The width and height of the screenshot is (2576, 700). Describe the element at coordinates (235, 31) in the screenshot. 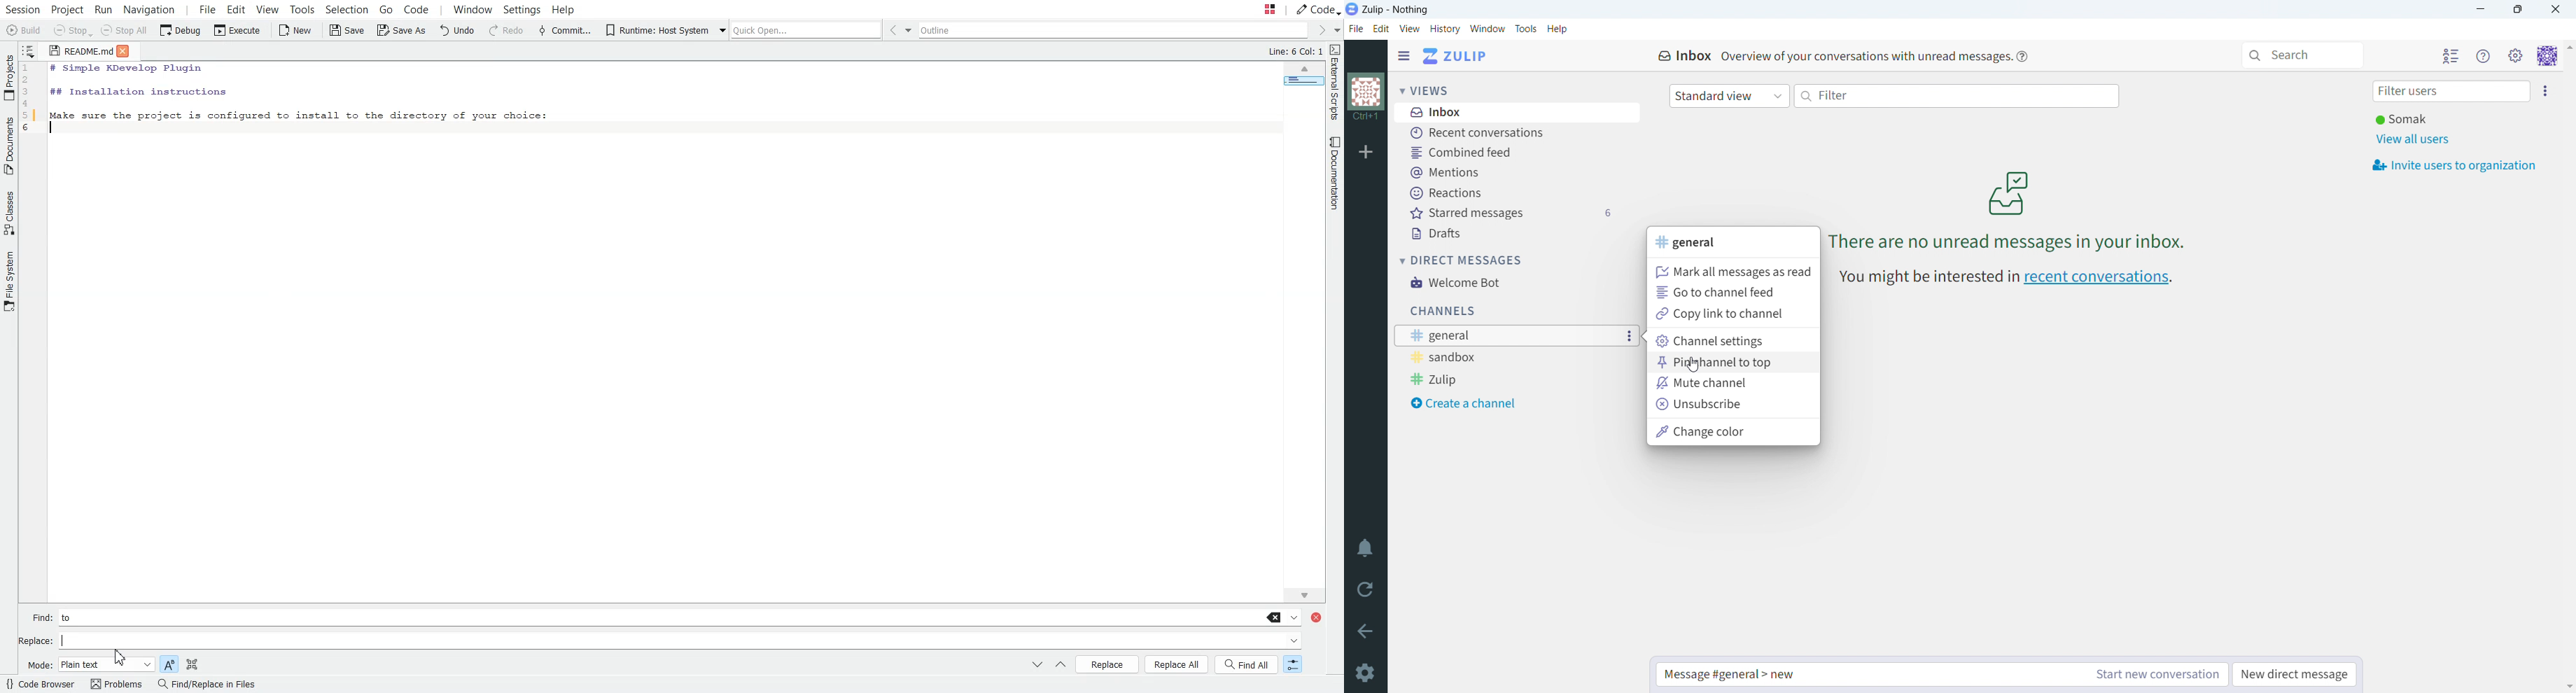

I see `Execute` at that location.